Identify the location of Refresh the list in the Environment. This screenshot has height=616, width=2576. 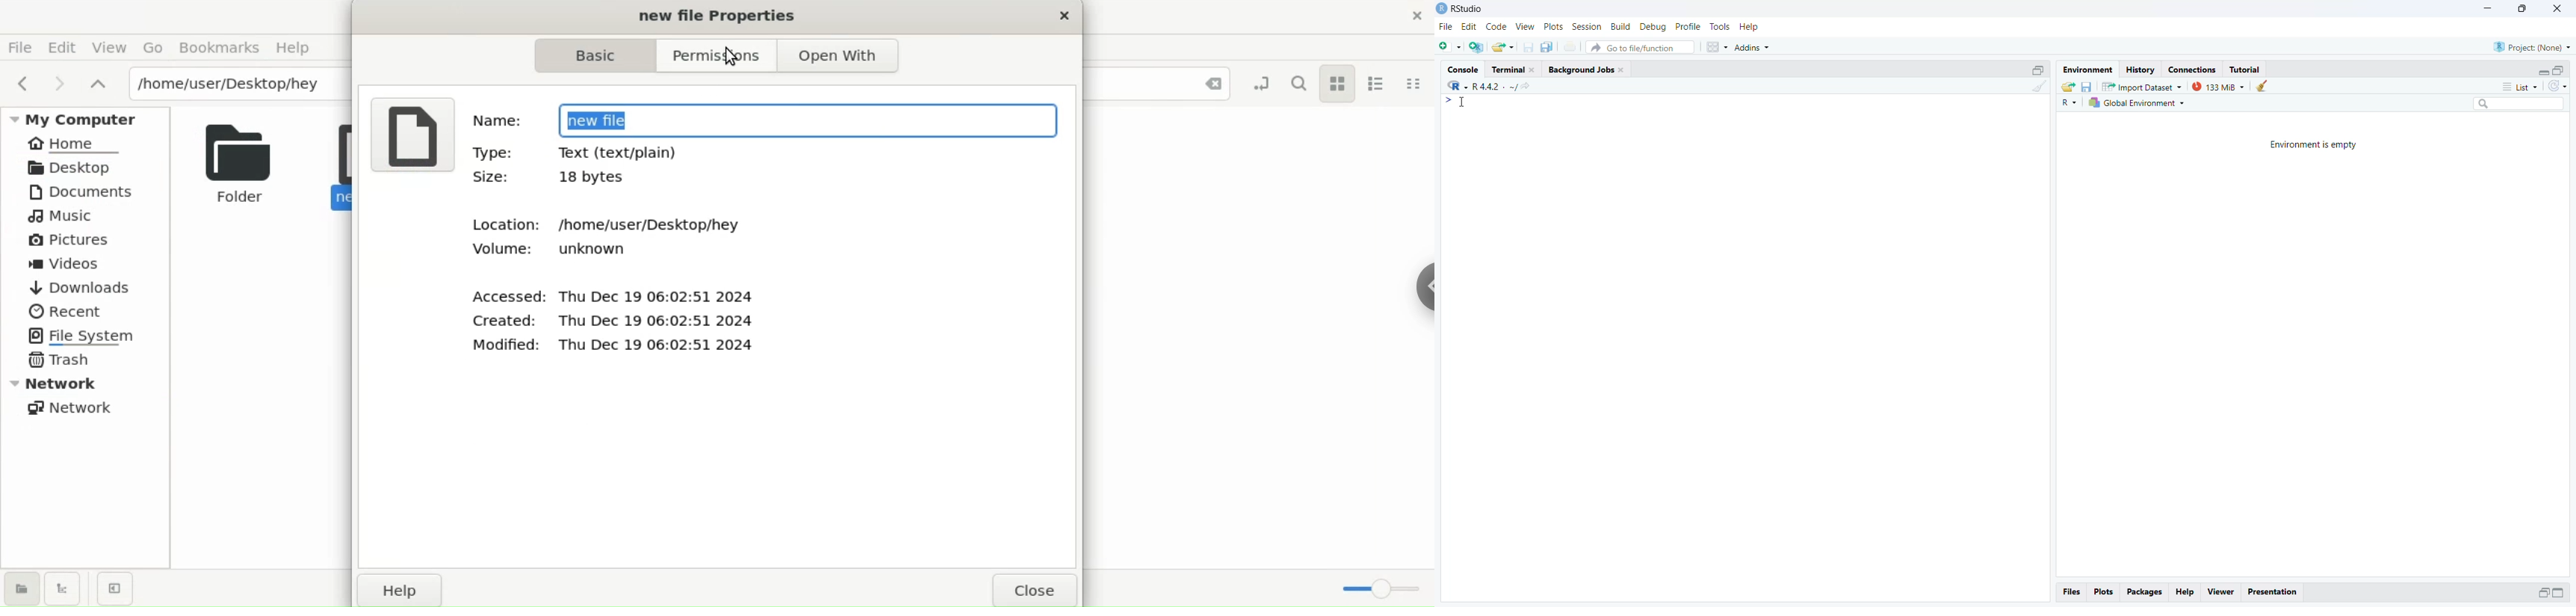
(2558, 87).